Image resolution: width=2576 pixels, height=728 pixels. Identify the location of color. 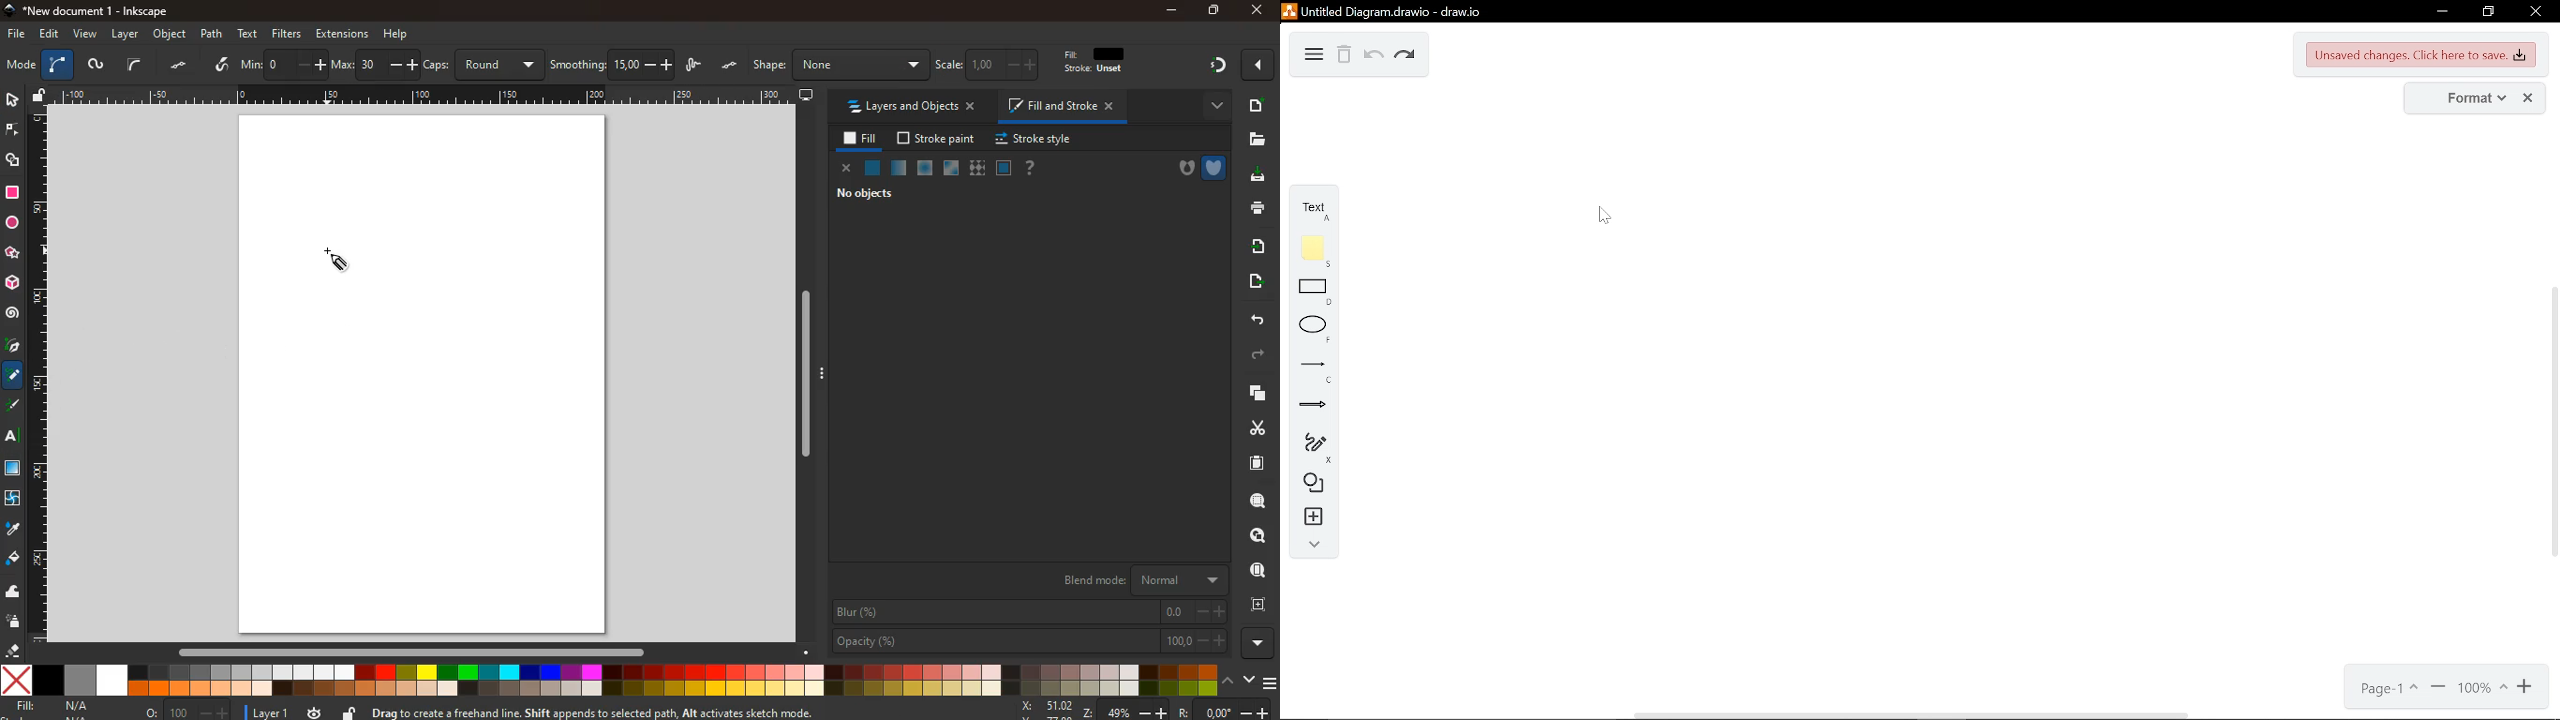
(610, 680).